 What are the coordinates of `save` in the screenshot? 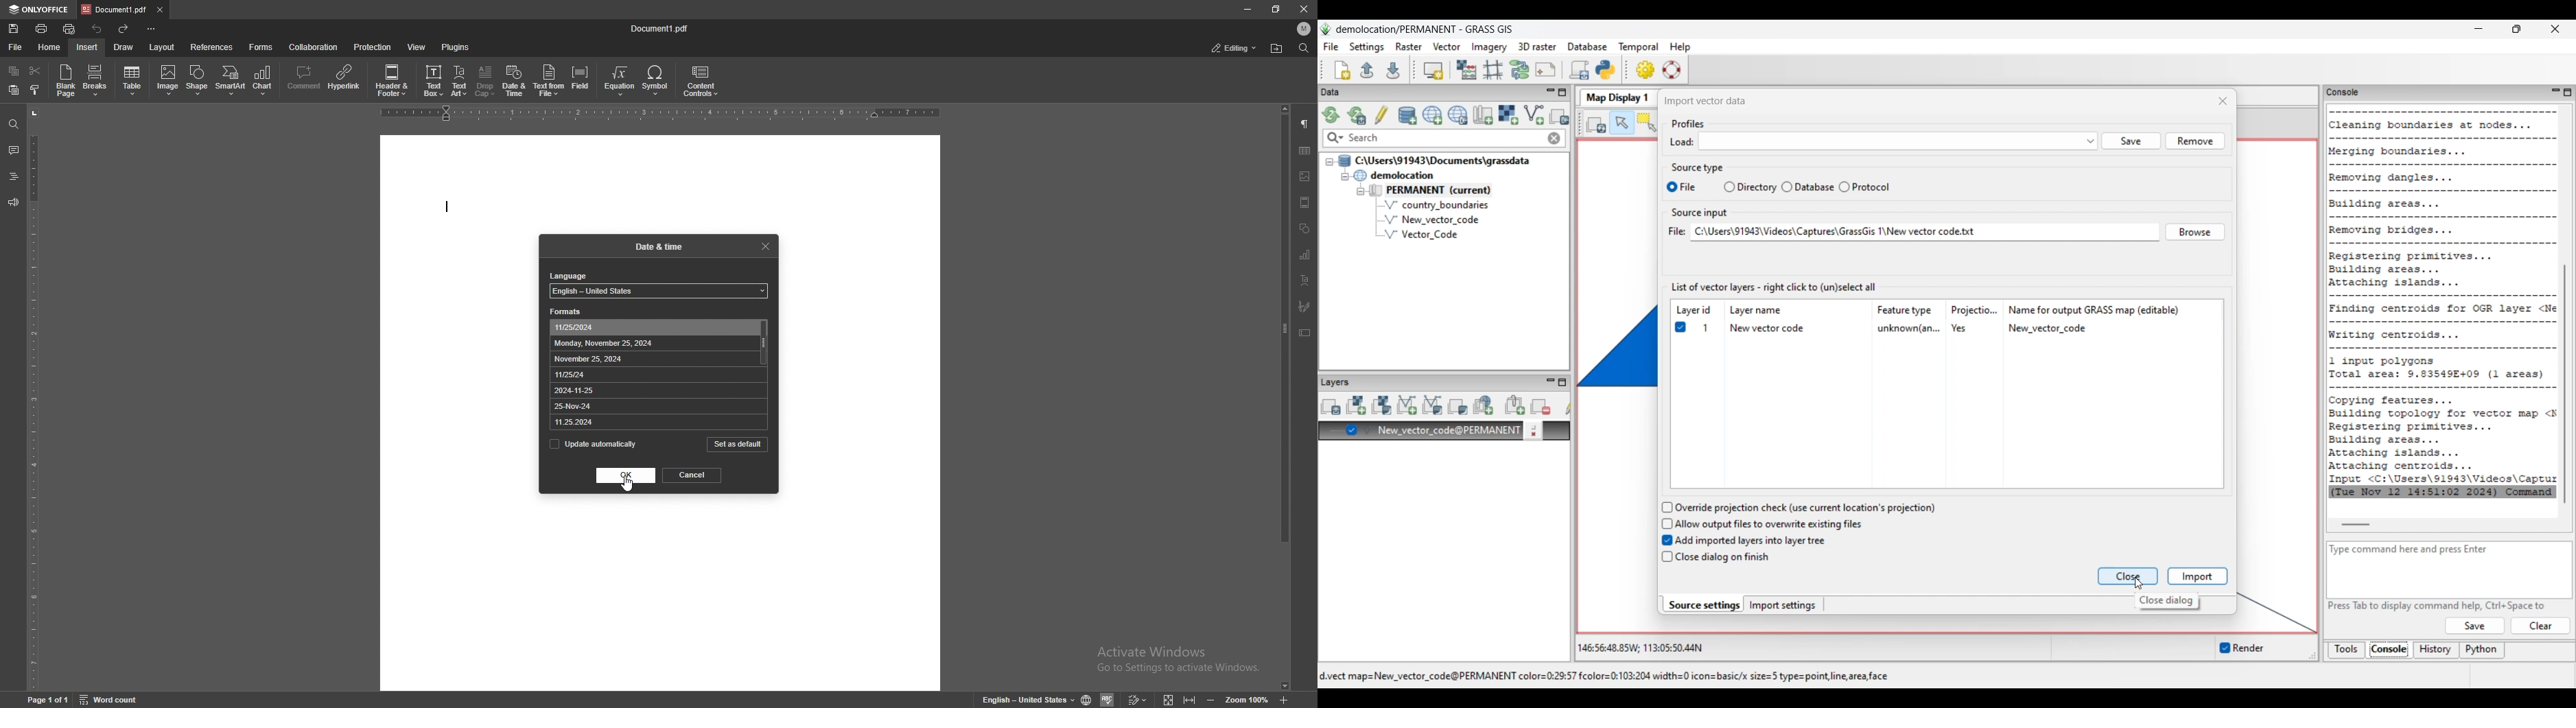 It's located at (14, 29).